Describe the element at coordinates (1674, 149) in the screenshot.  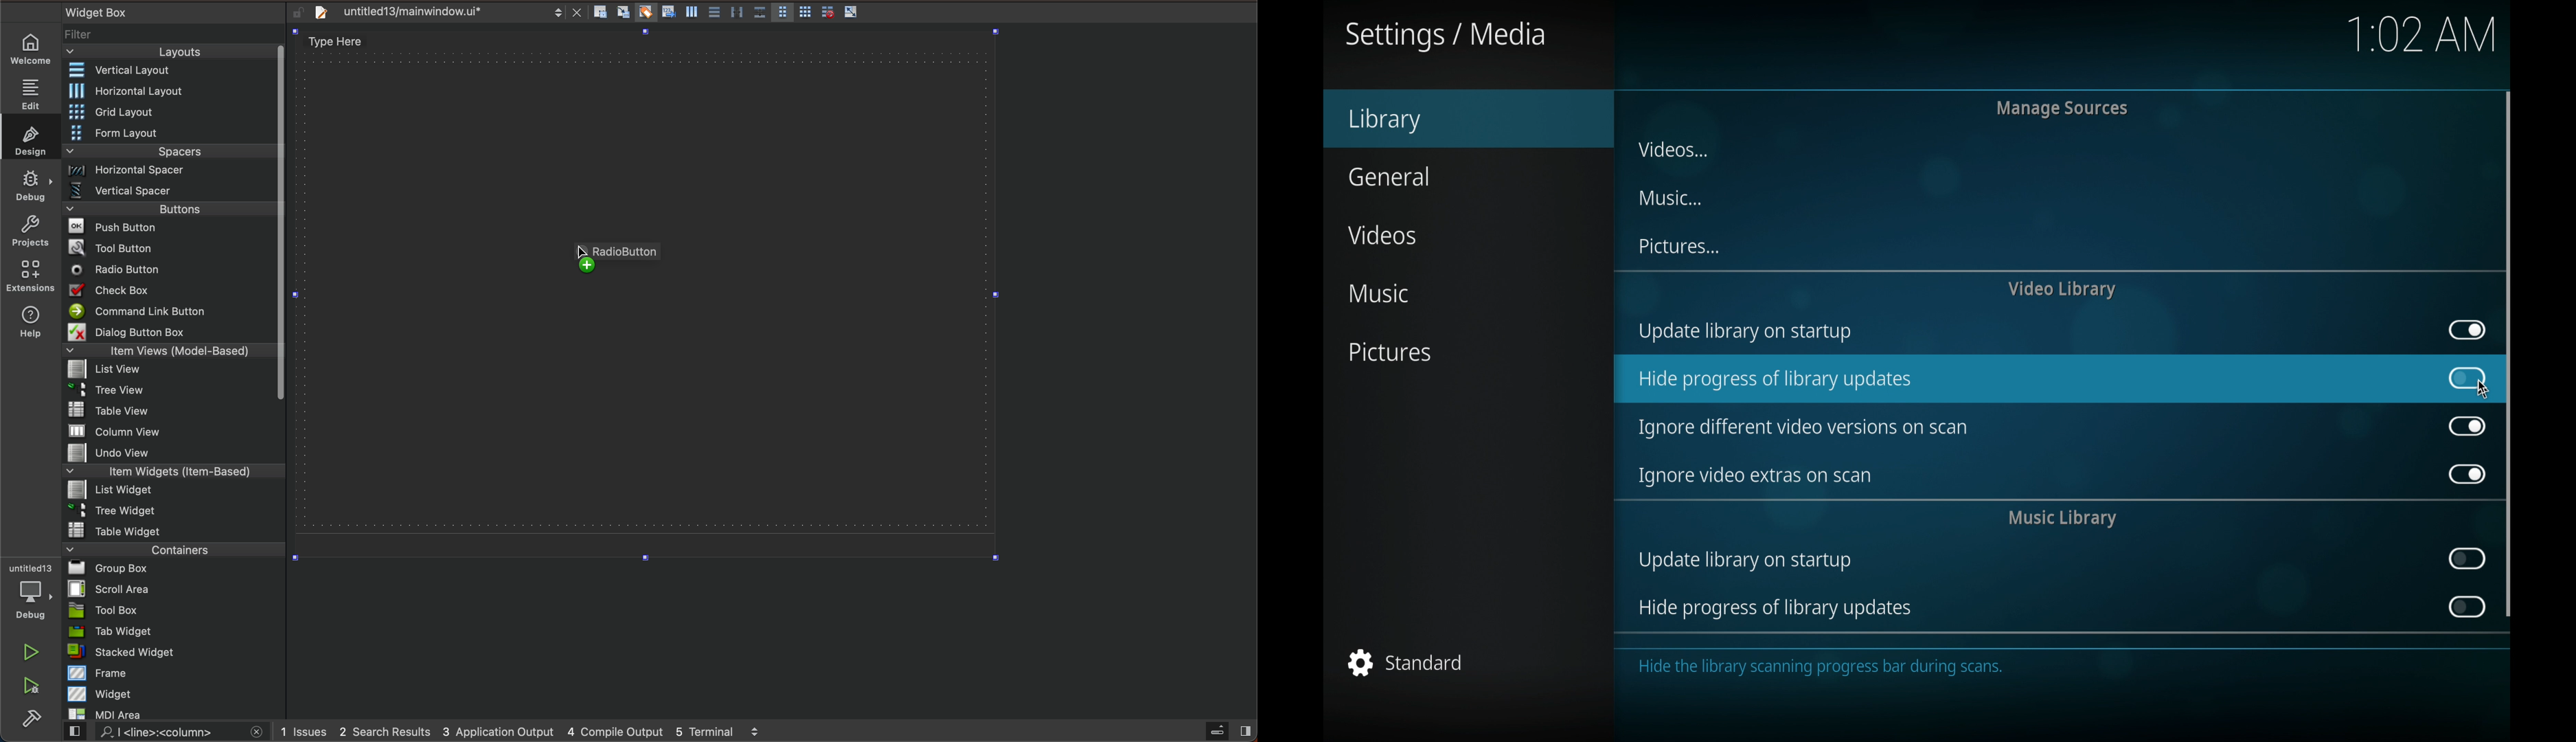
I see `videos` at that location.